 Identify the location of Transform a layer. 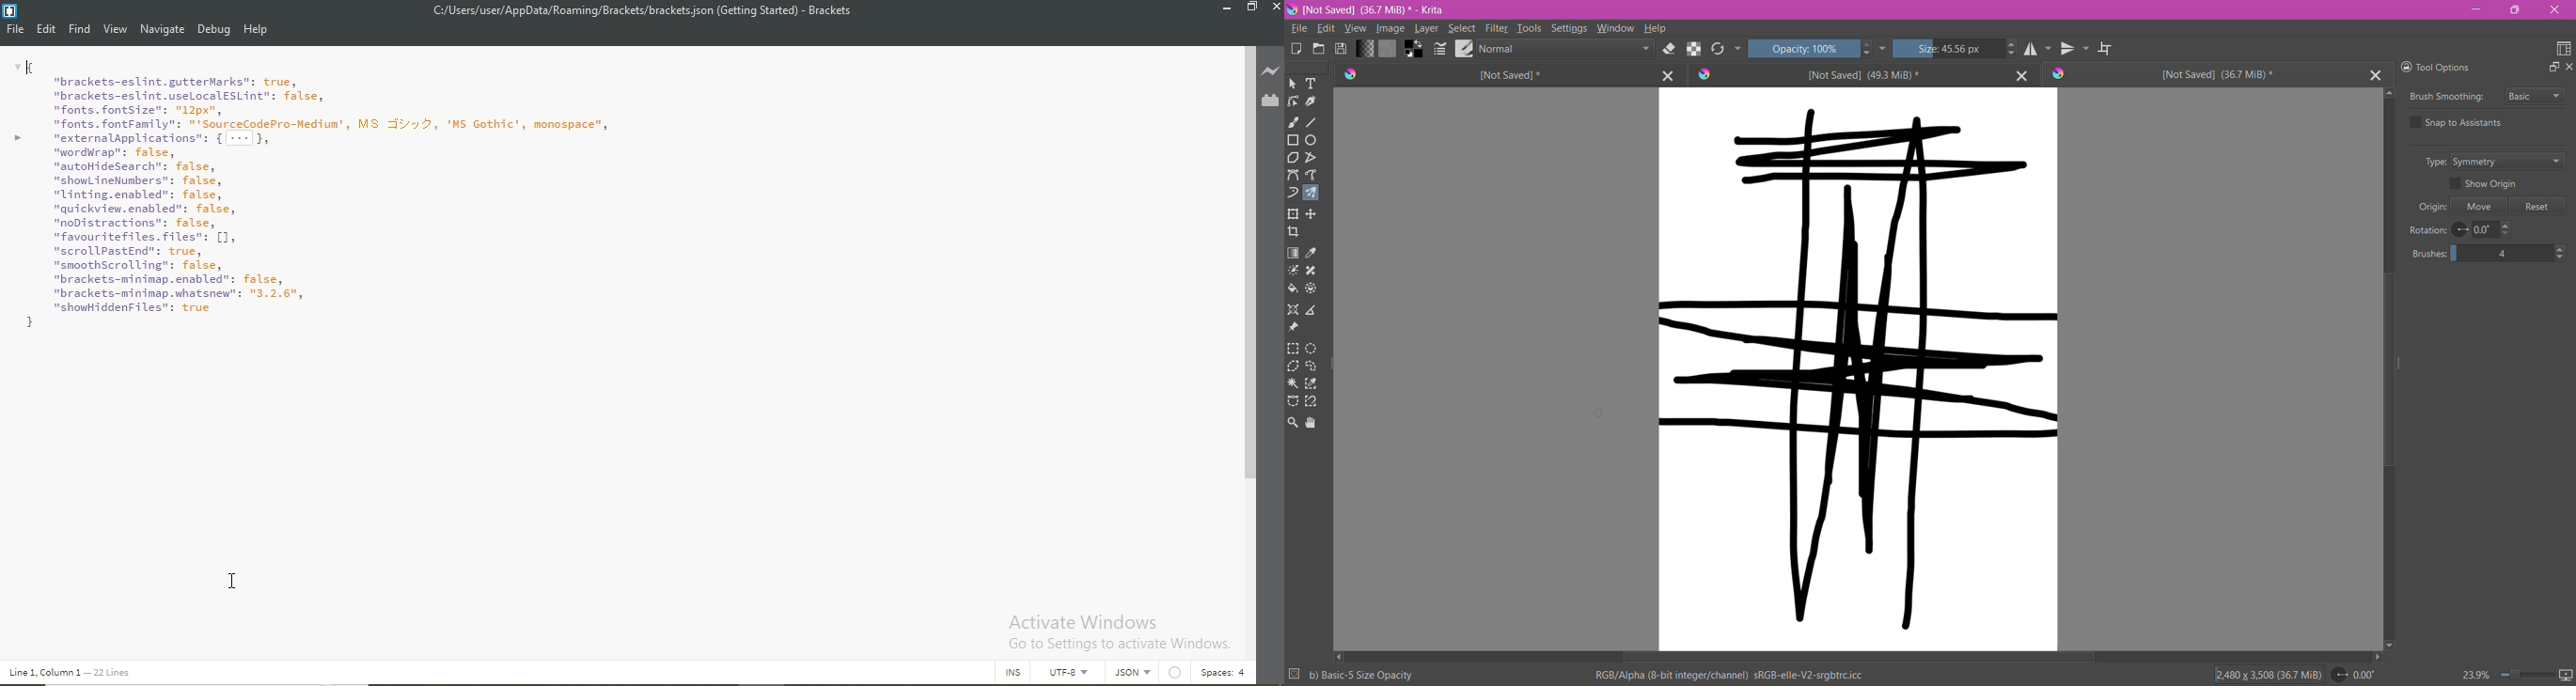
(1314, 214).